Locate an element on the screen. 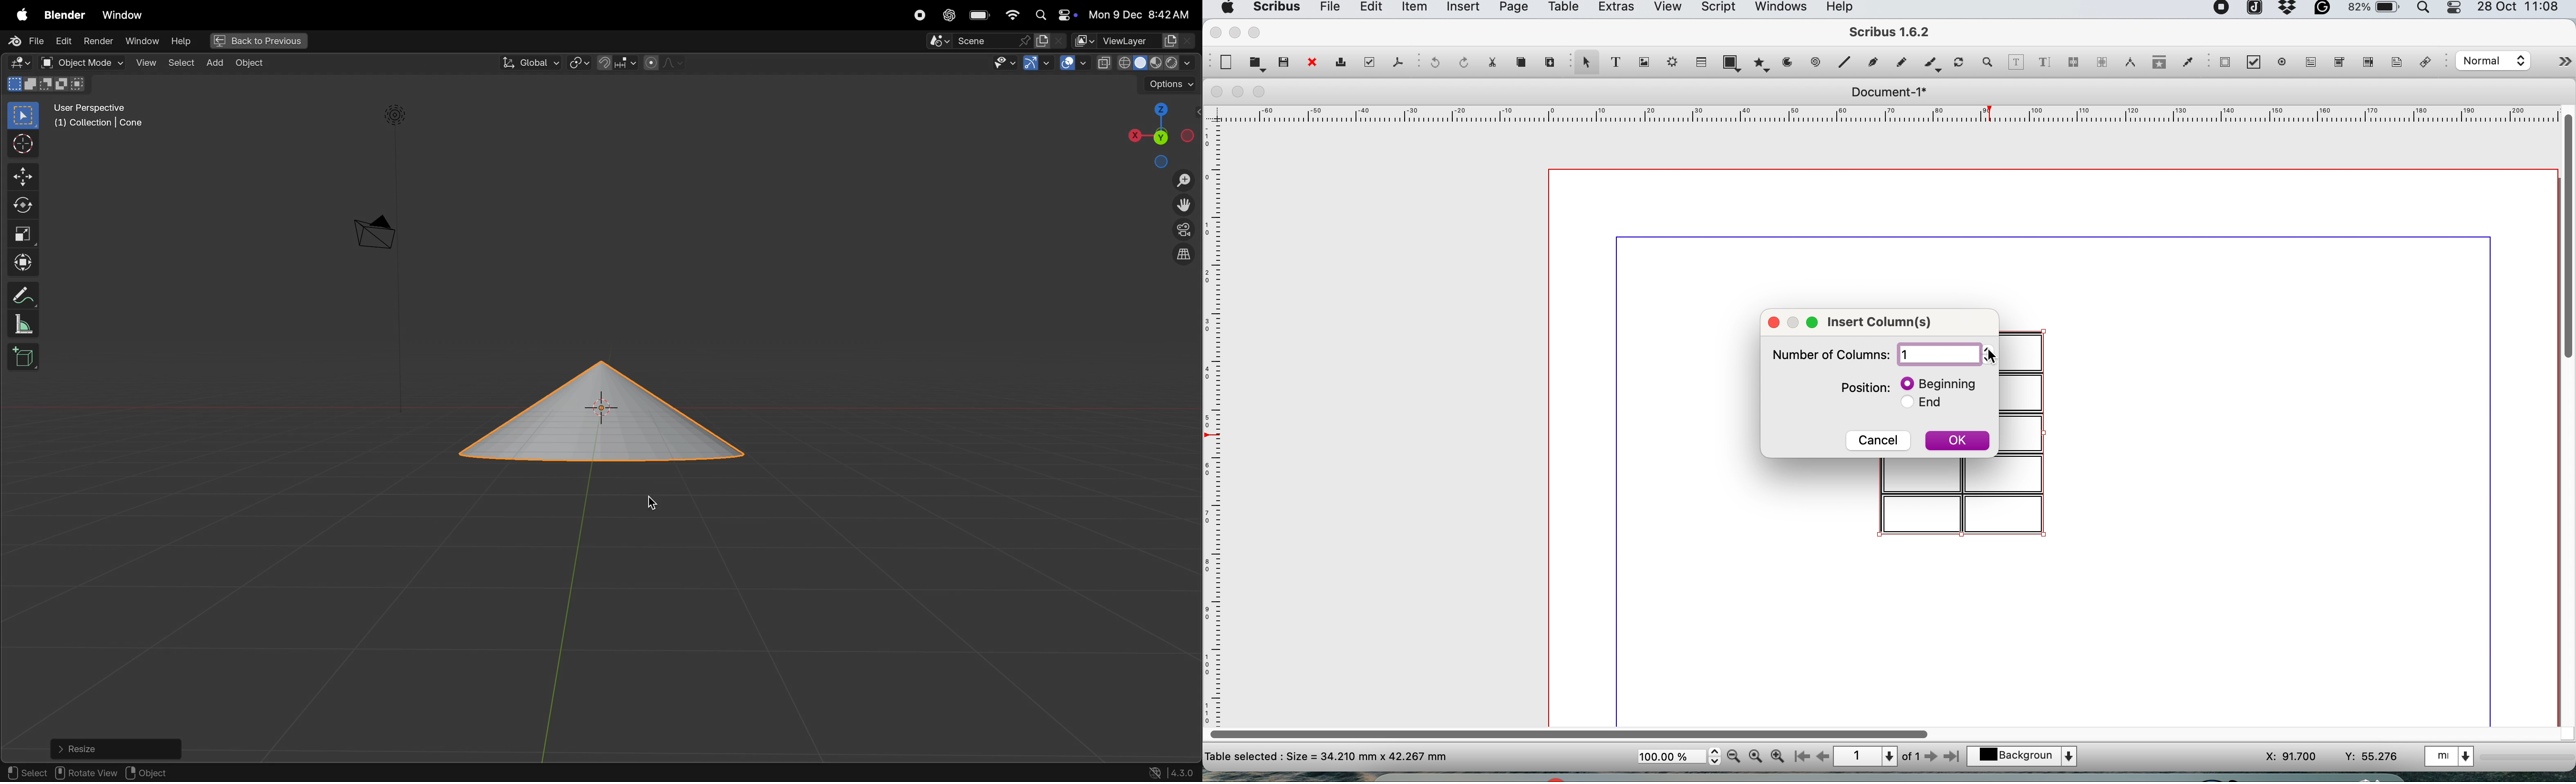 The height and width of the screenshot is (784, 2576). help is located at coordinates (1845, 8).